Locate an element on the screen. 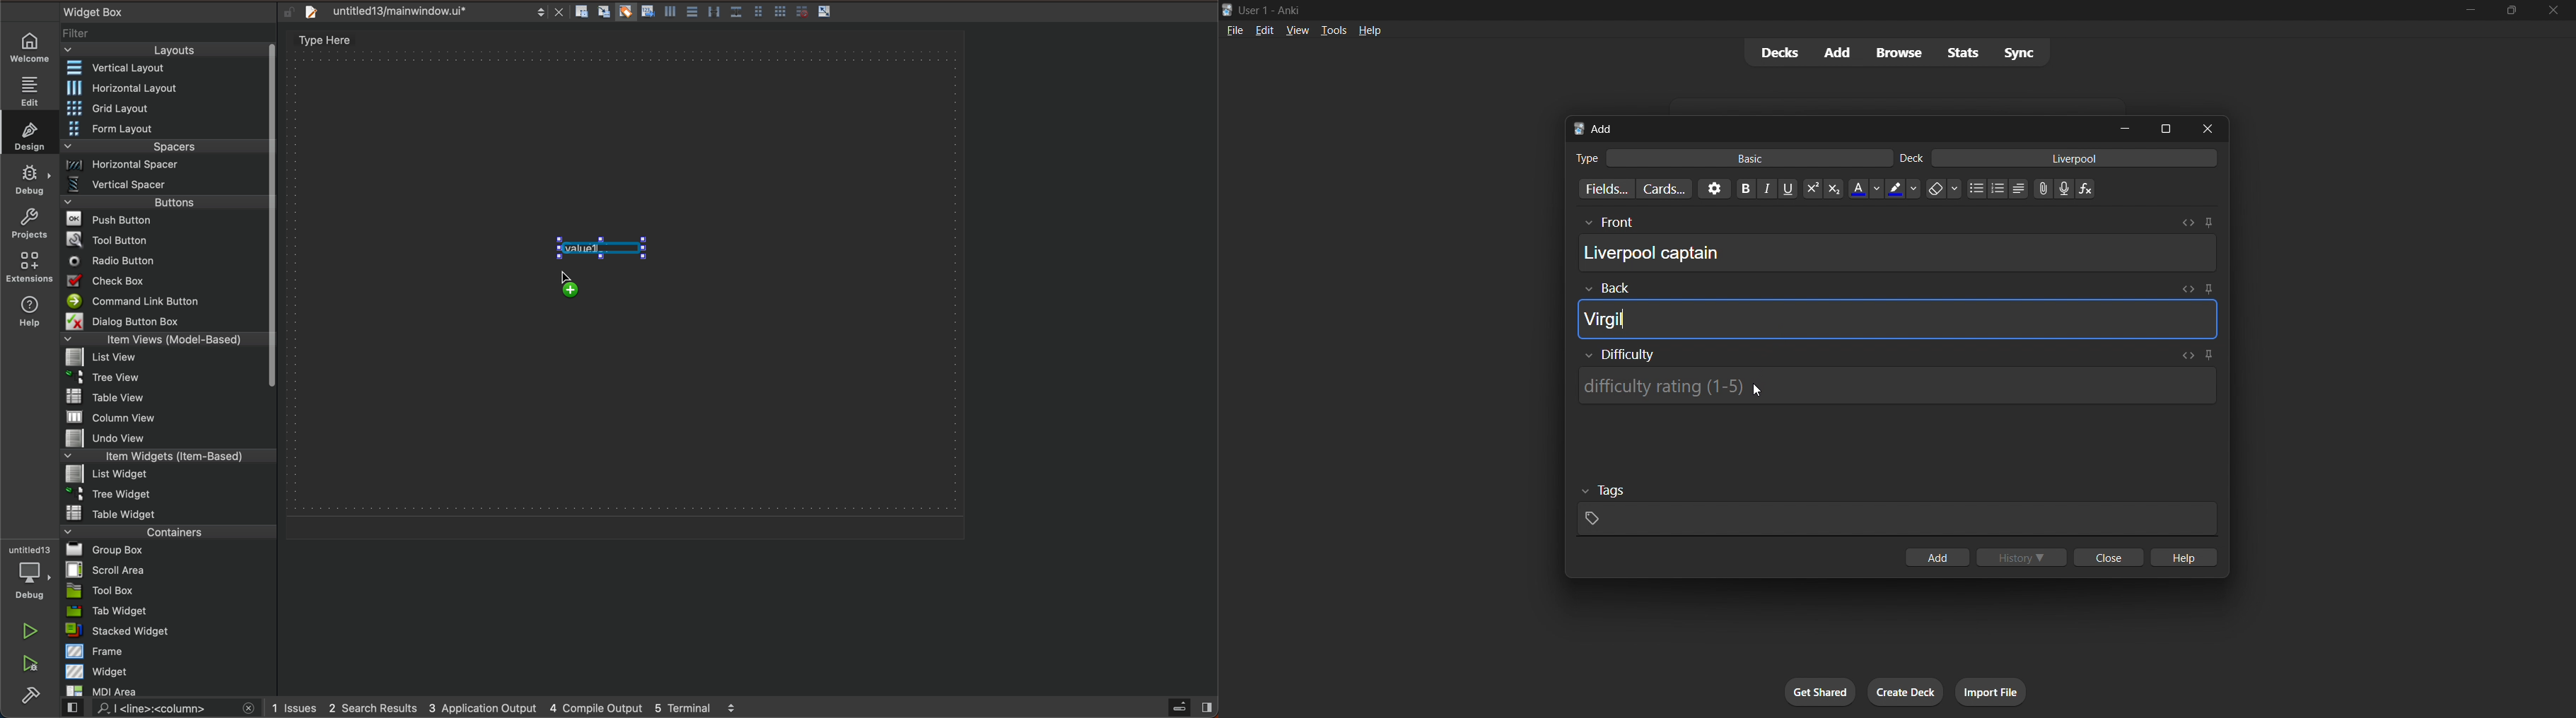  Upload file is located at coordinates (2044, 189).